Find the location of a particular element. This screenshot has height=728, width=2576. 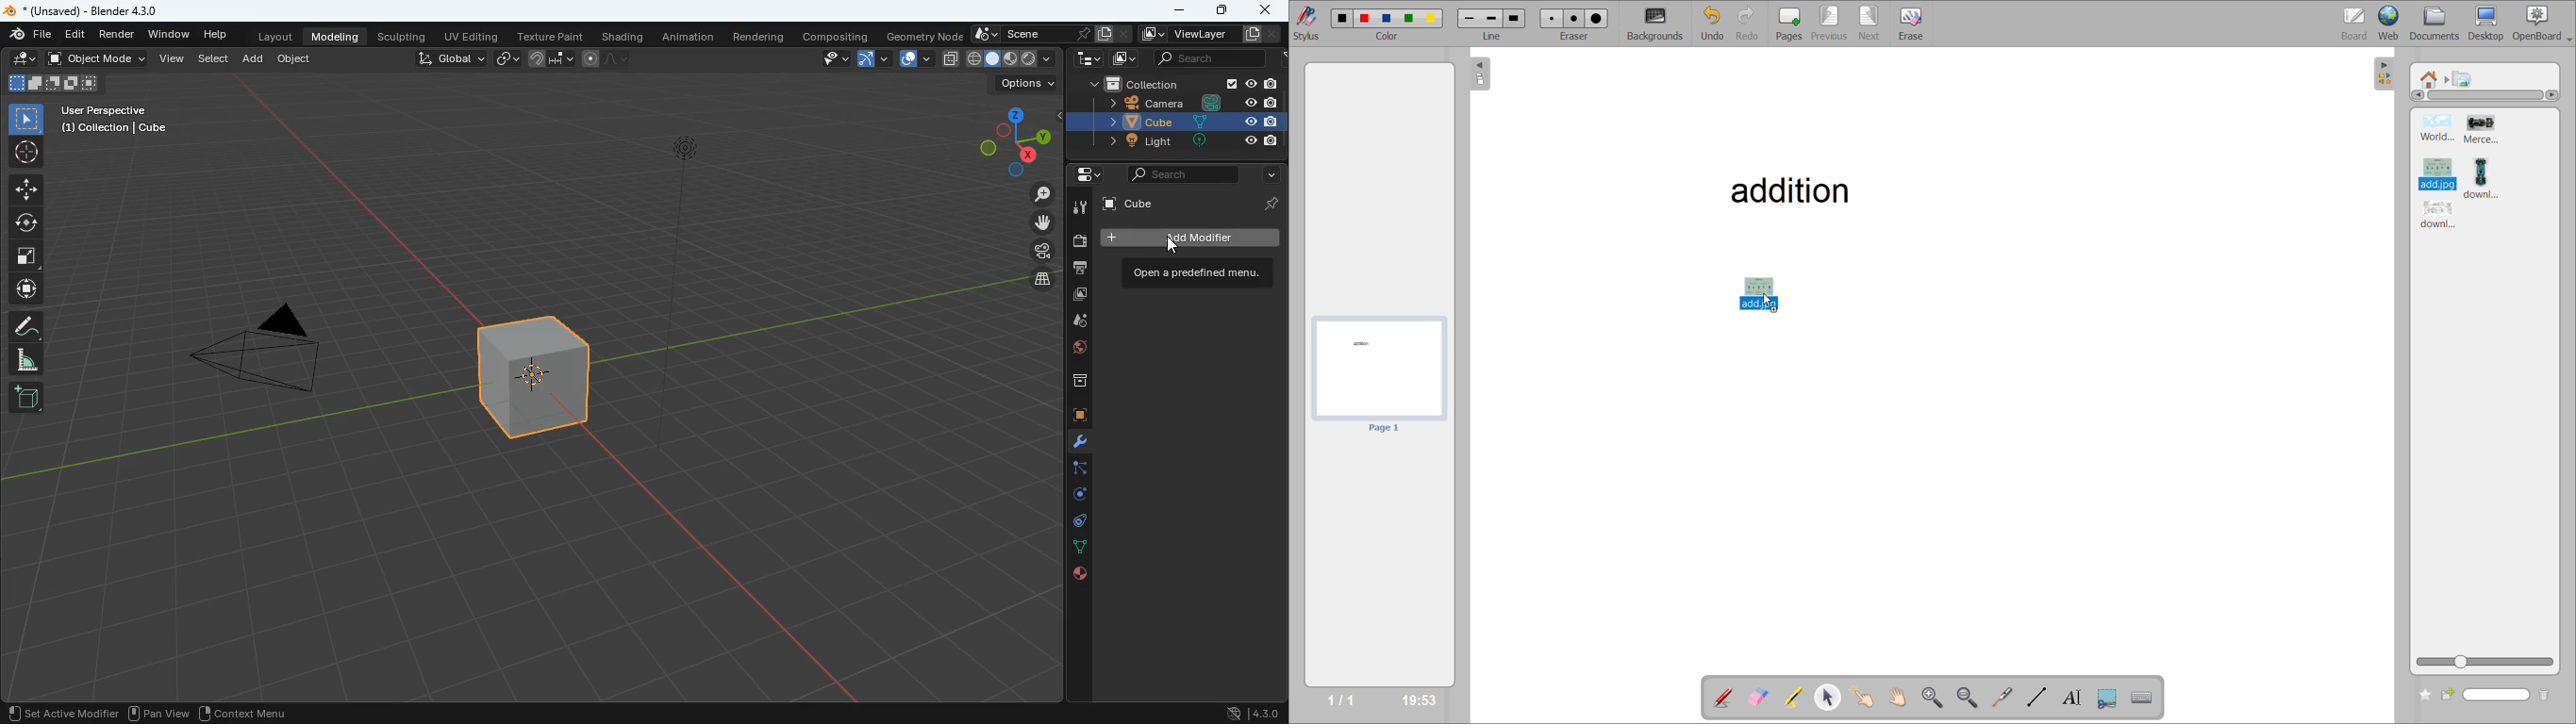

modeling is located at coordinates (339, 37).